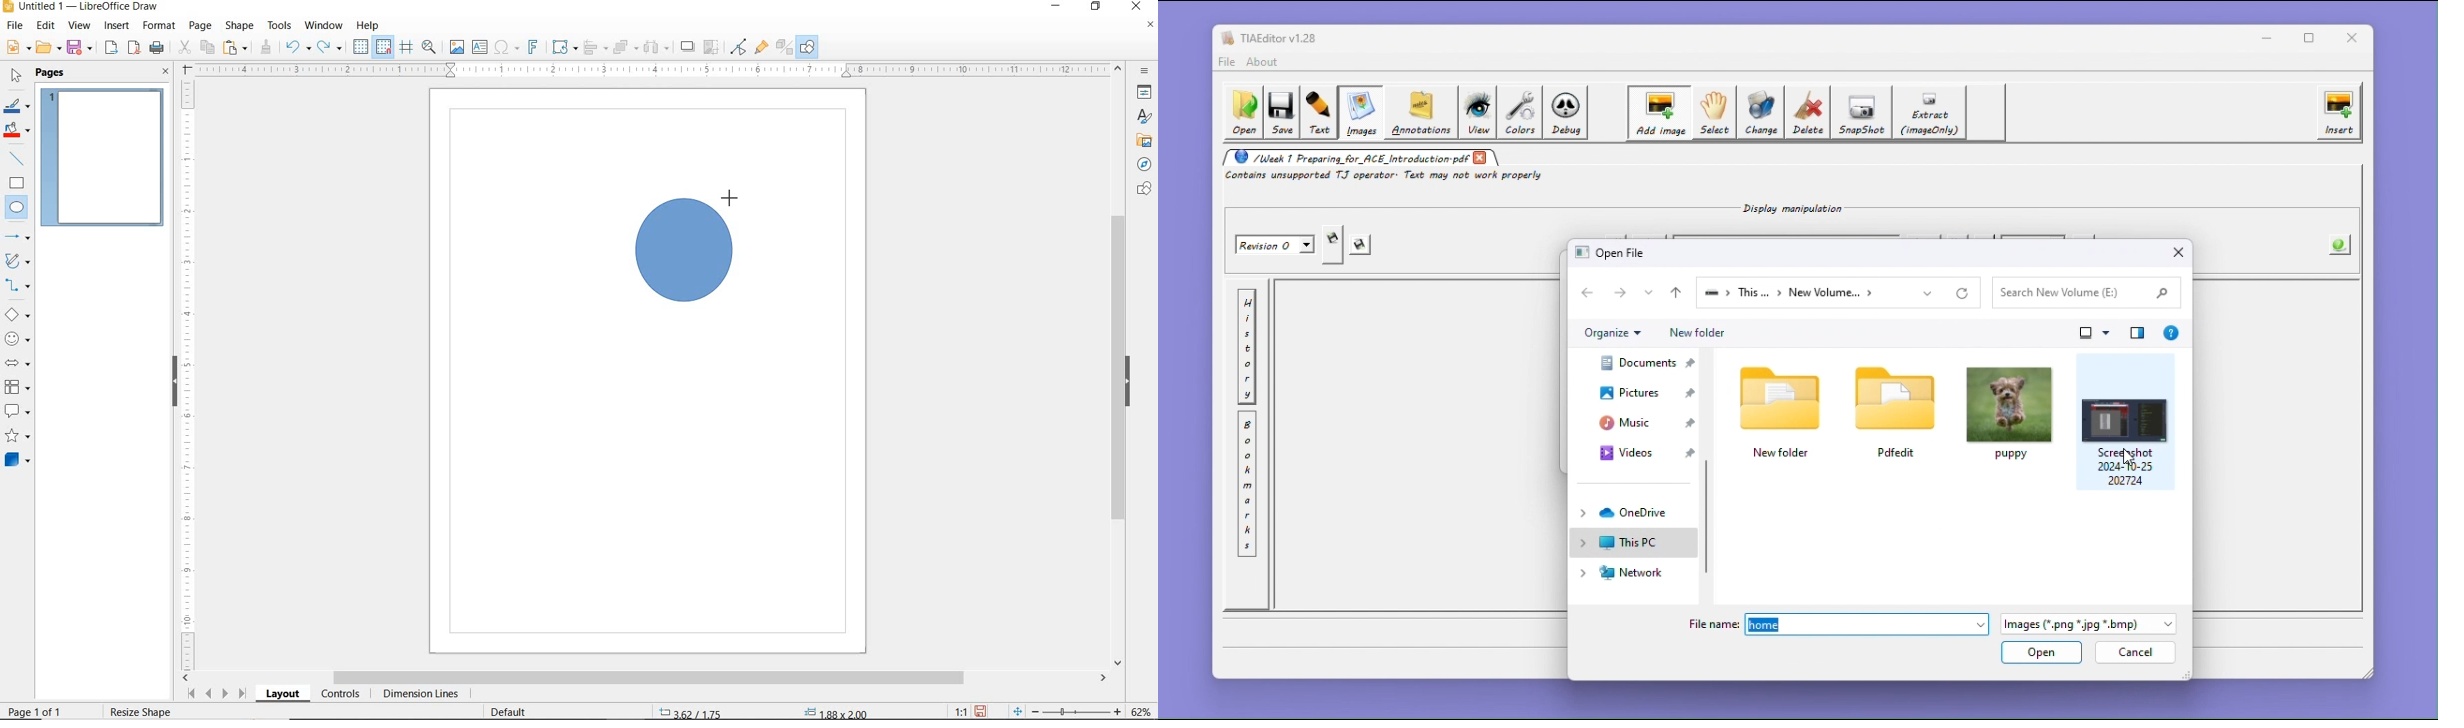 Image resolution: width=2464 pixels, height=728 pixels. What do you see at coordinates (17, 48) in the screenshot?
I see `NEW` at bounding box center [17, 48].